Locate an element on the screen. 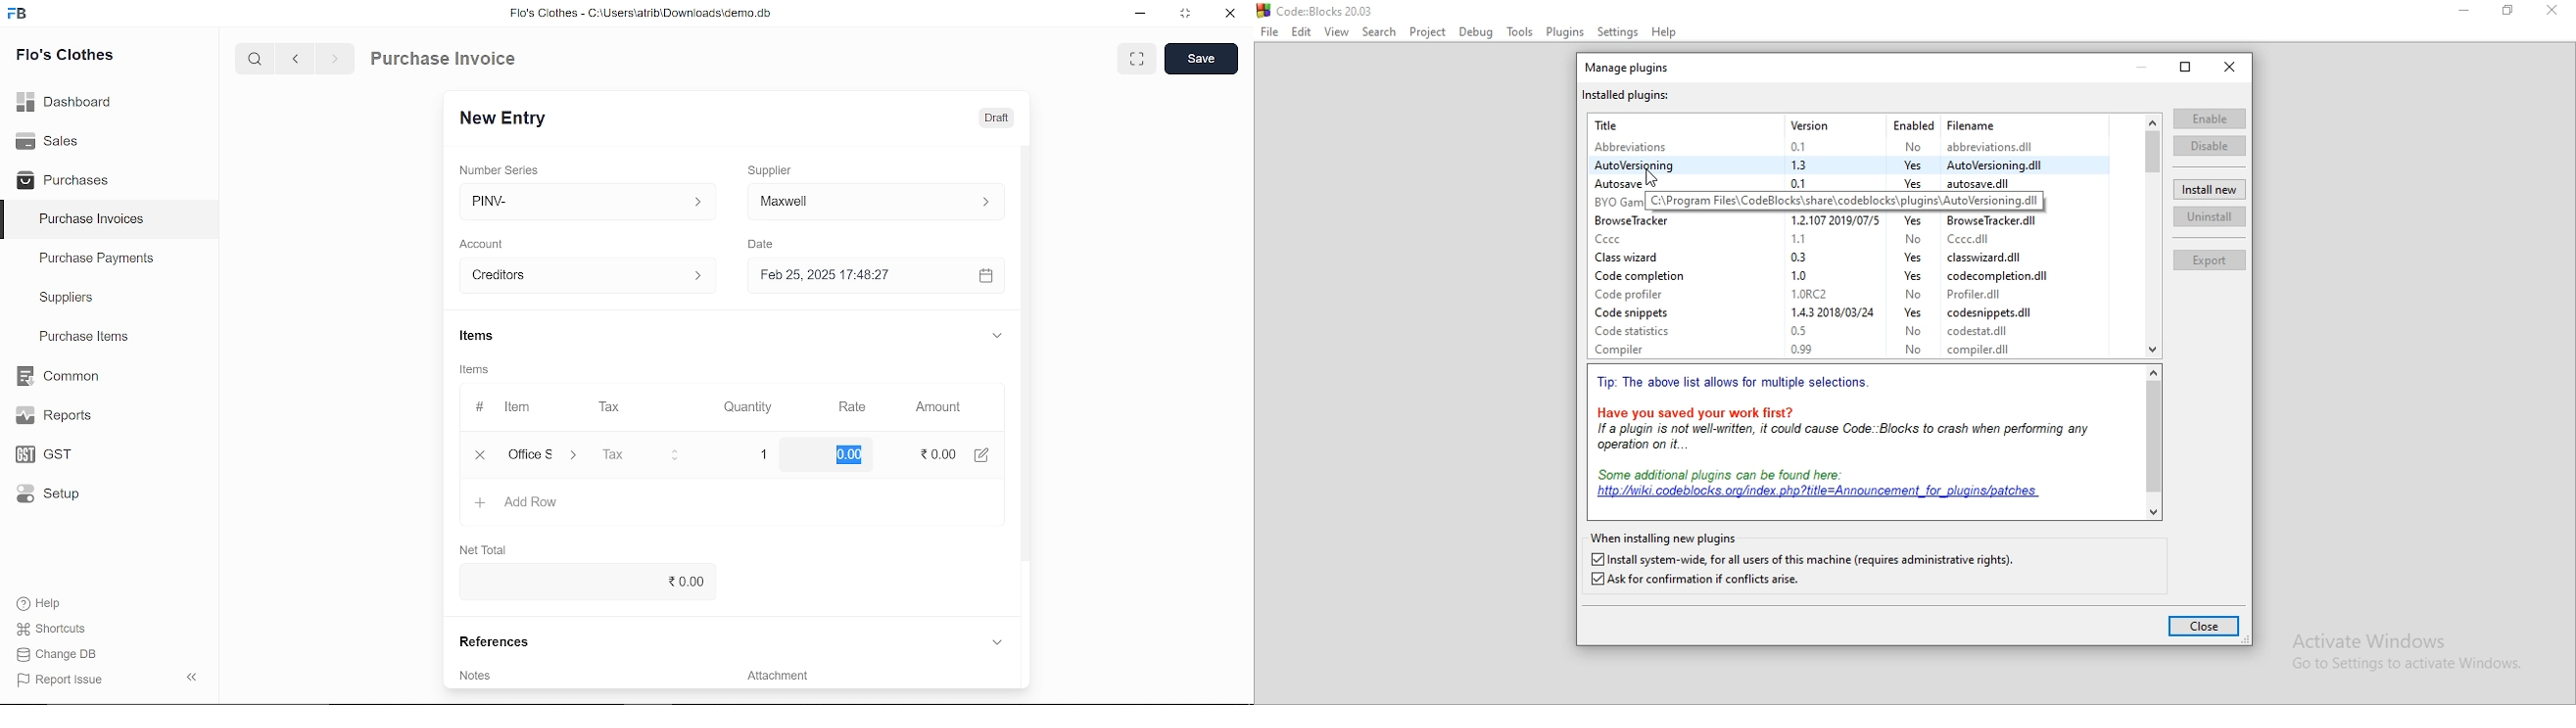 The image size is (2576, 728). close is located at coordinates (2205, 626).